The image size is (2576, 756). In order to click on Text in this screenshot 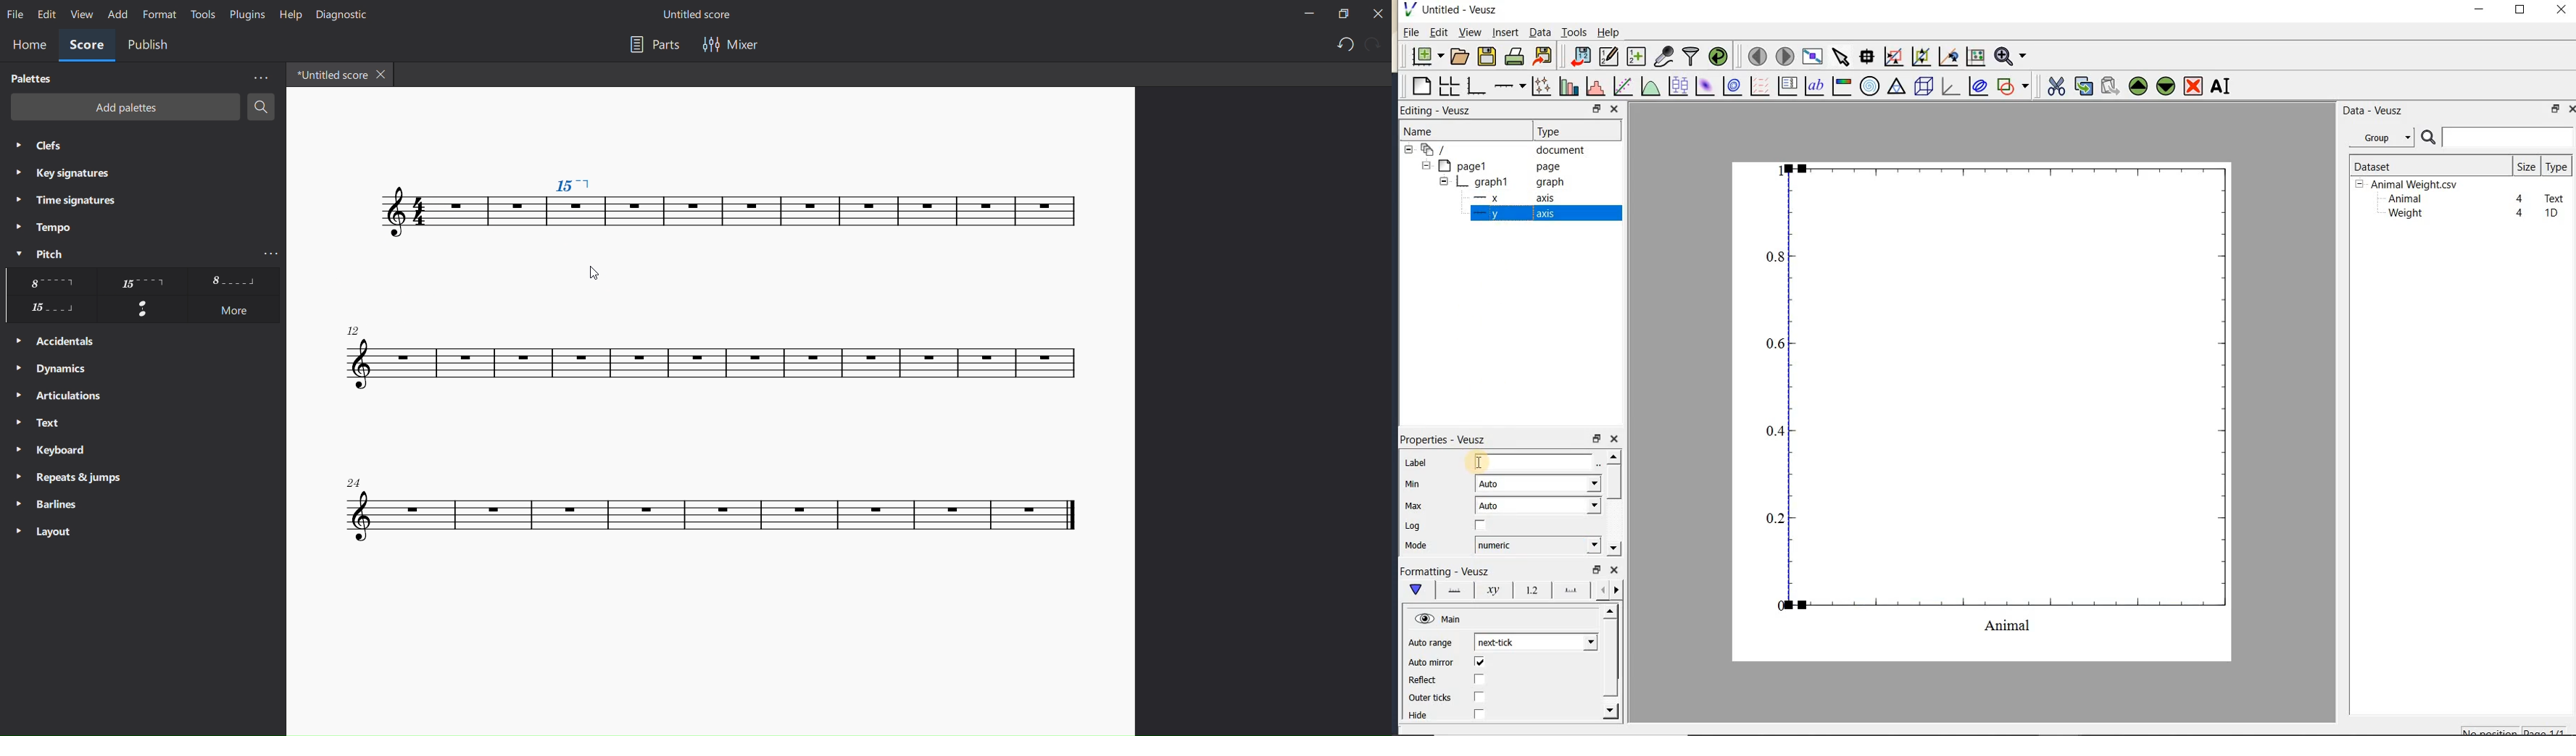, I will do `click(2556, 197)`.